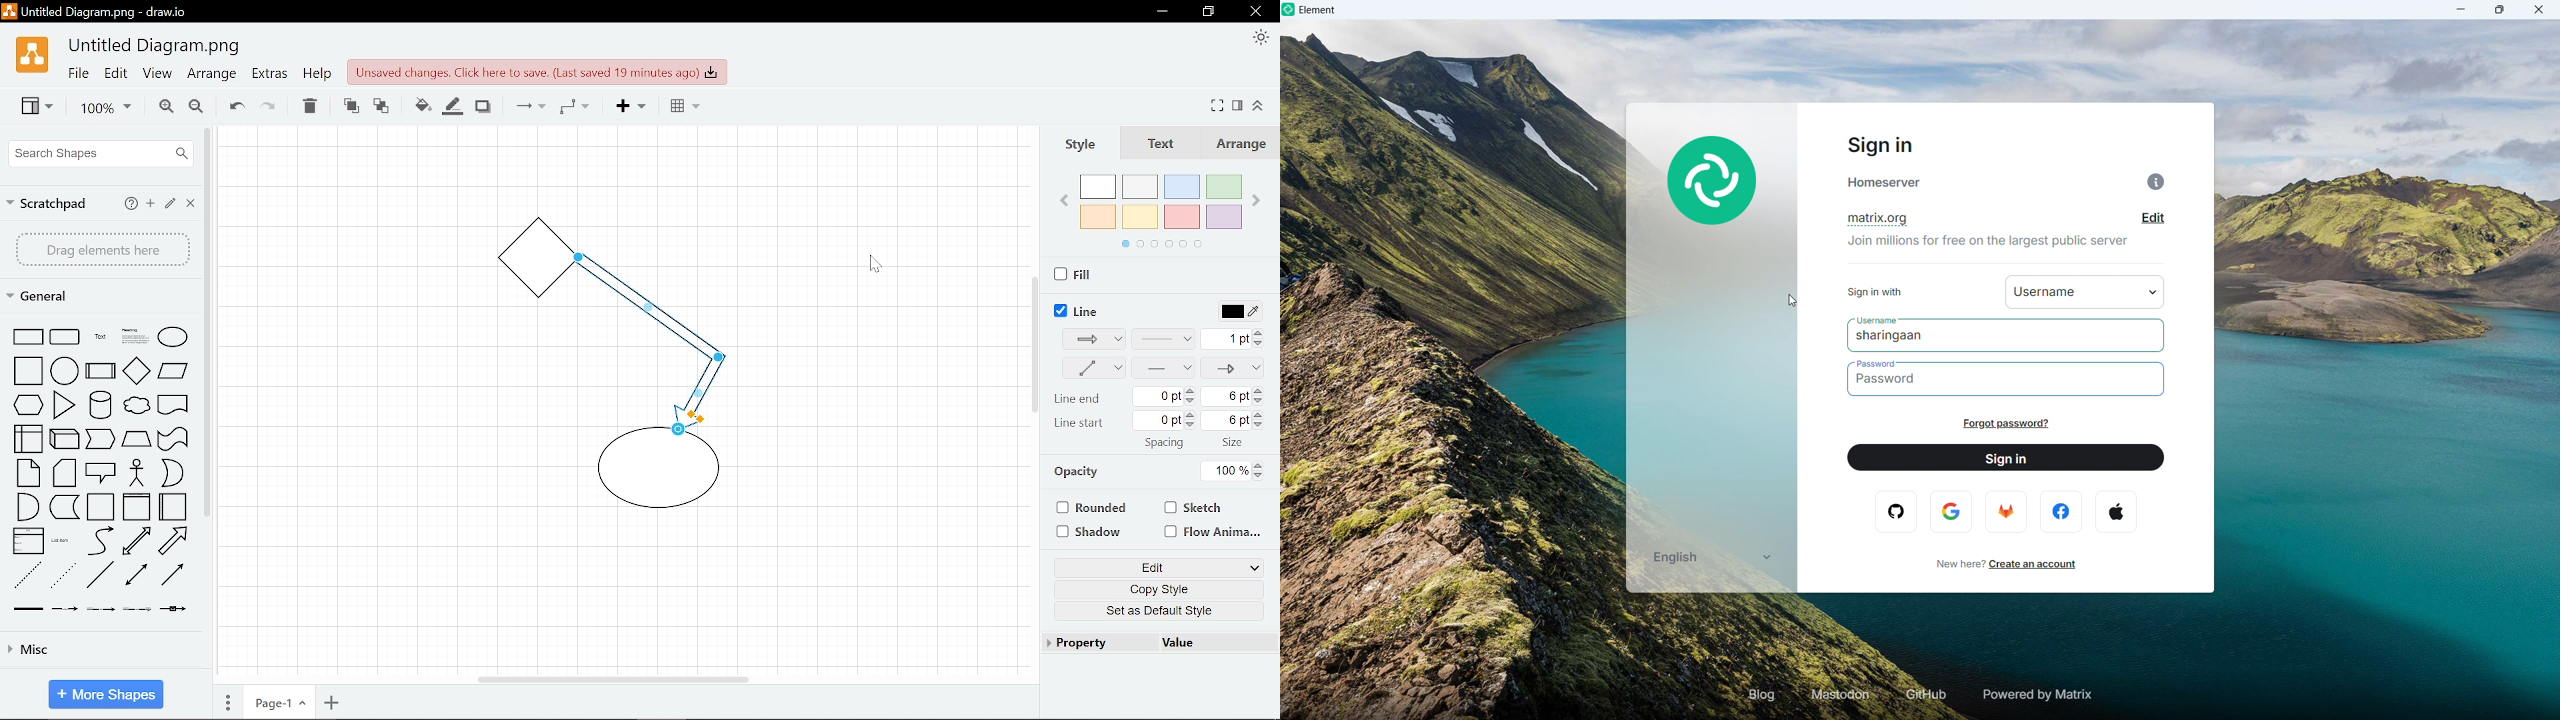 This screenshot has height=728, width=2576. What do you see at coordinates (1232, 370) in the screenshot?
I see `Arrow Style Selector` at bounding box center [1232, 370].